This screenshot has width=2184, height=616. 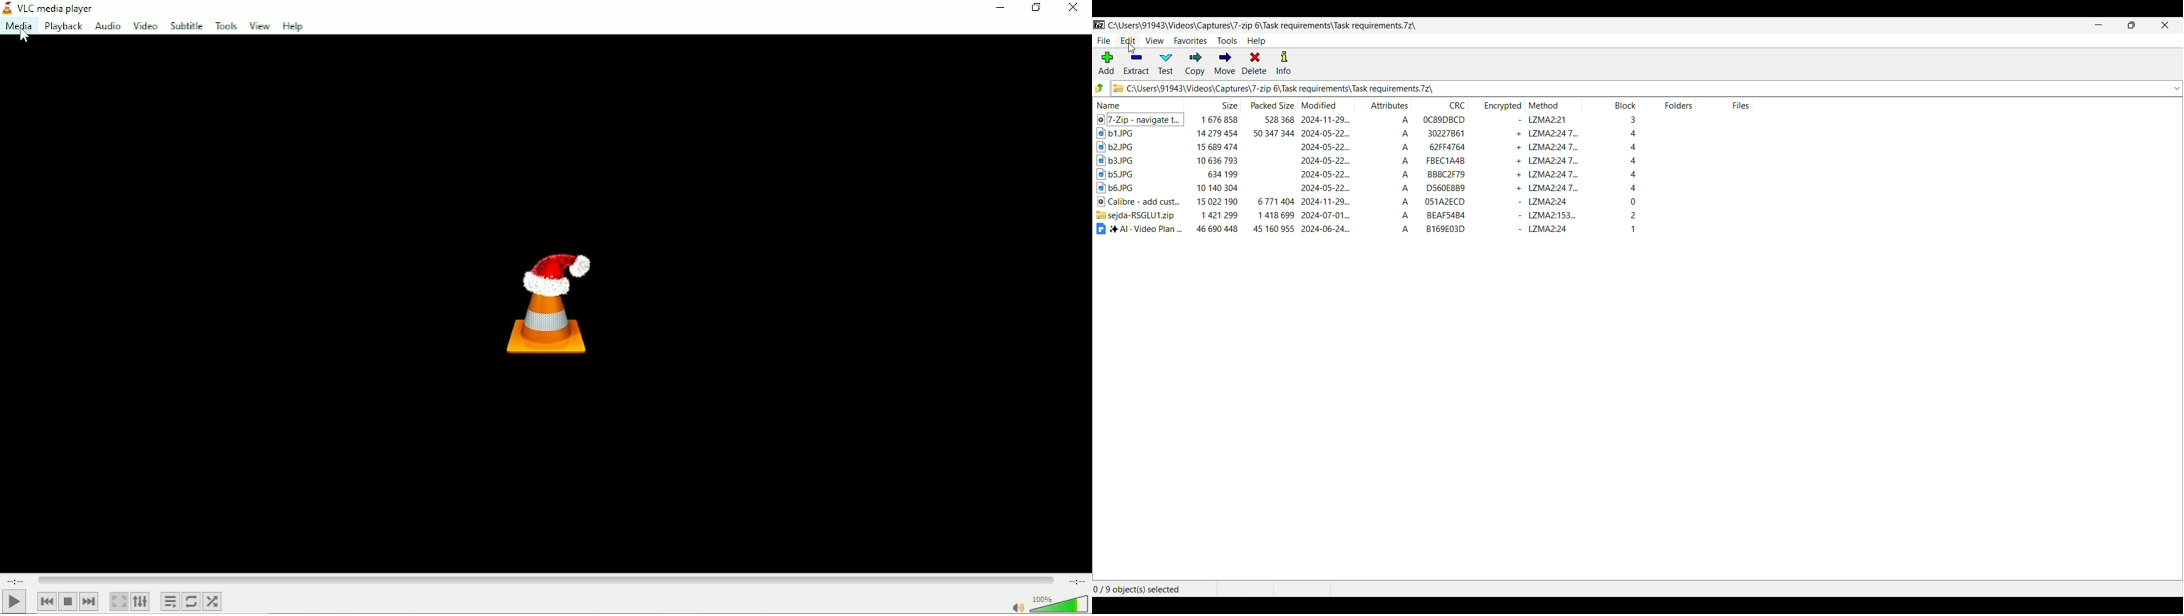 What do you see at coordinates (1668, 104) in the screenshot?
I see `Folder column` at bounding box center [1668, 104].